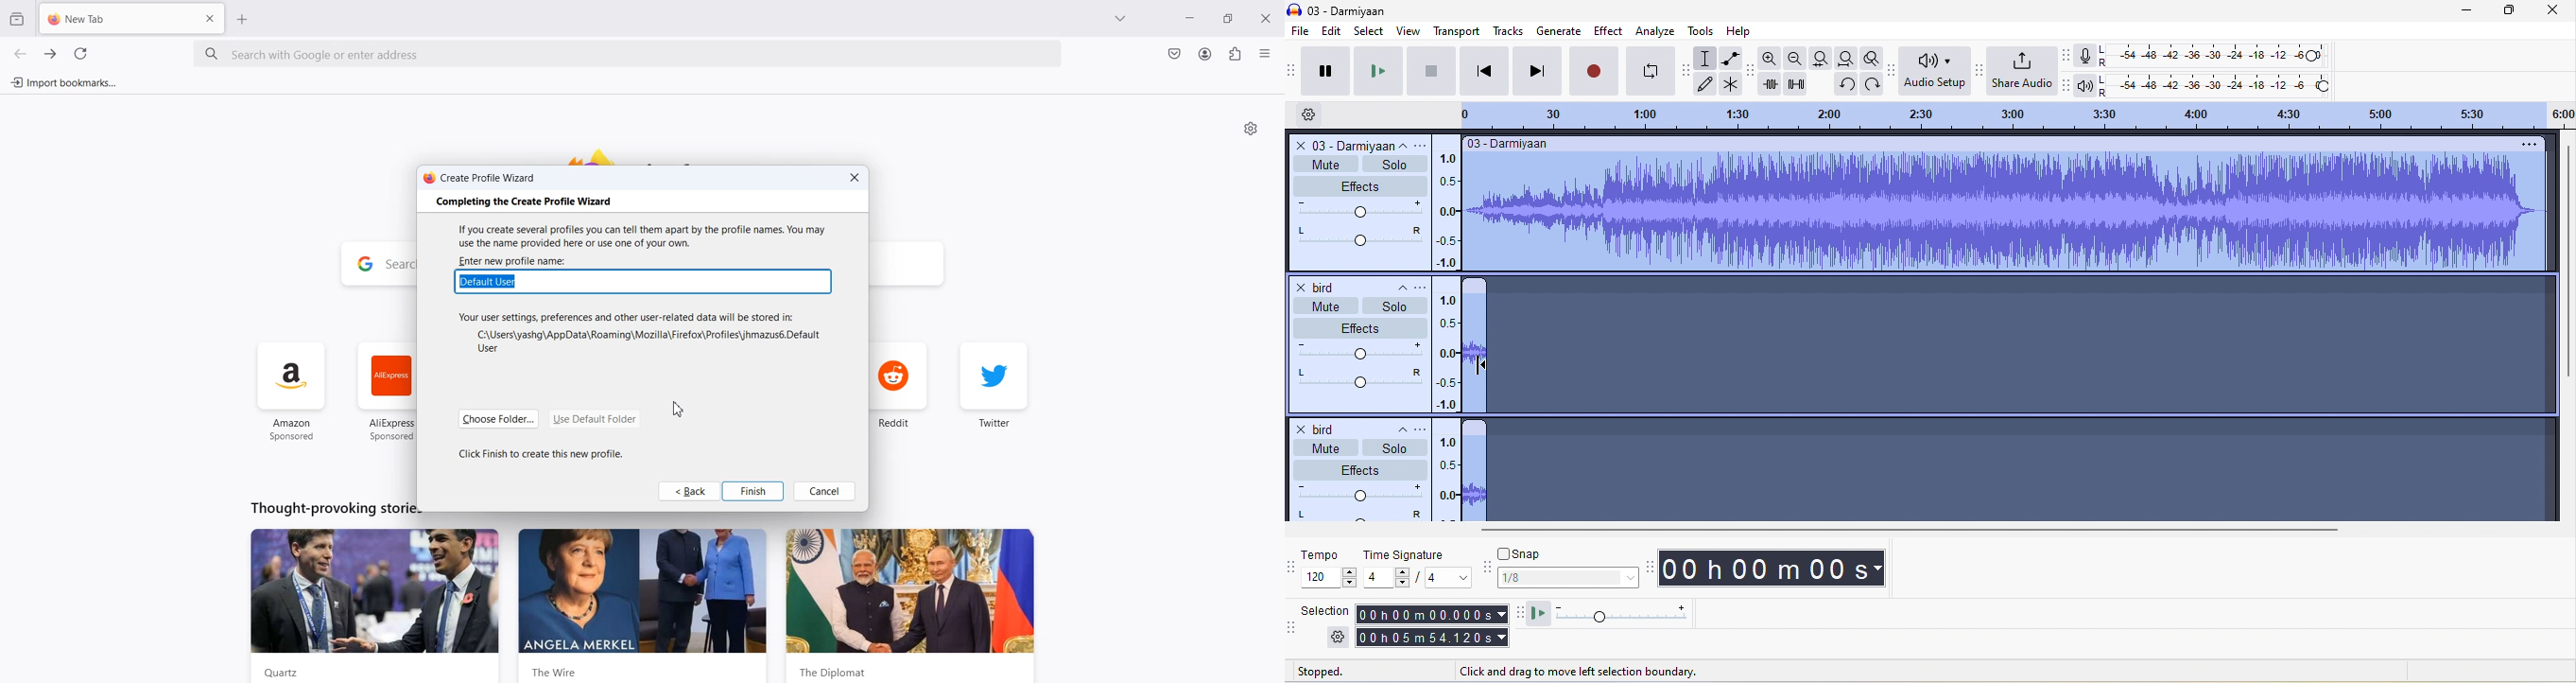  I want to click on close, so click(2550, 10).